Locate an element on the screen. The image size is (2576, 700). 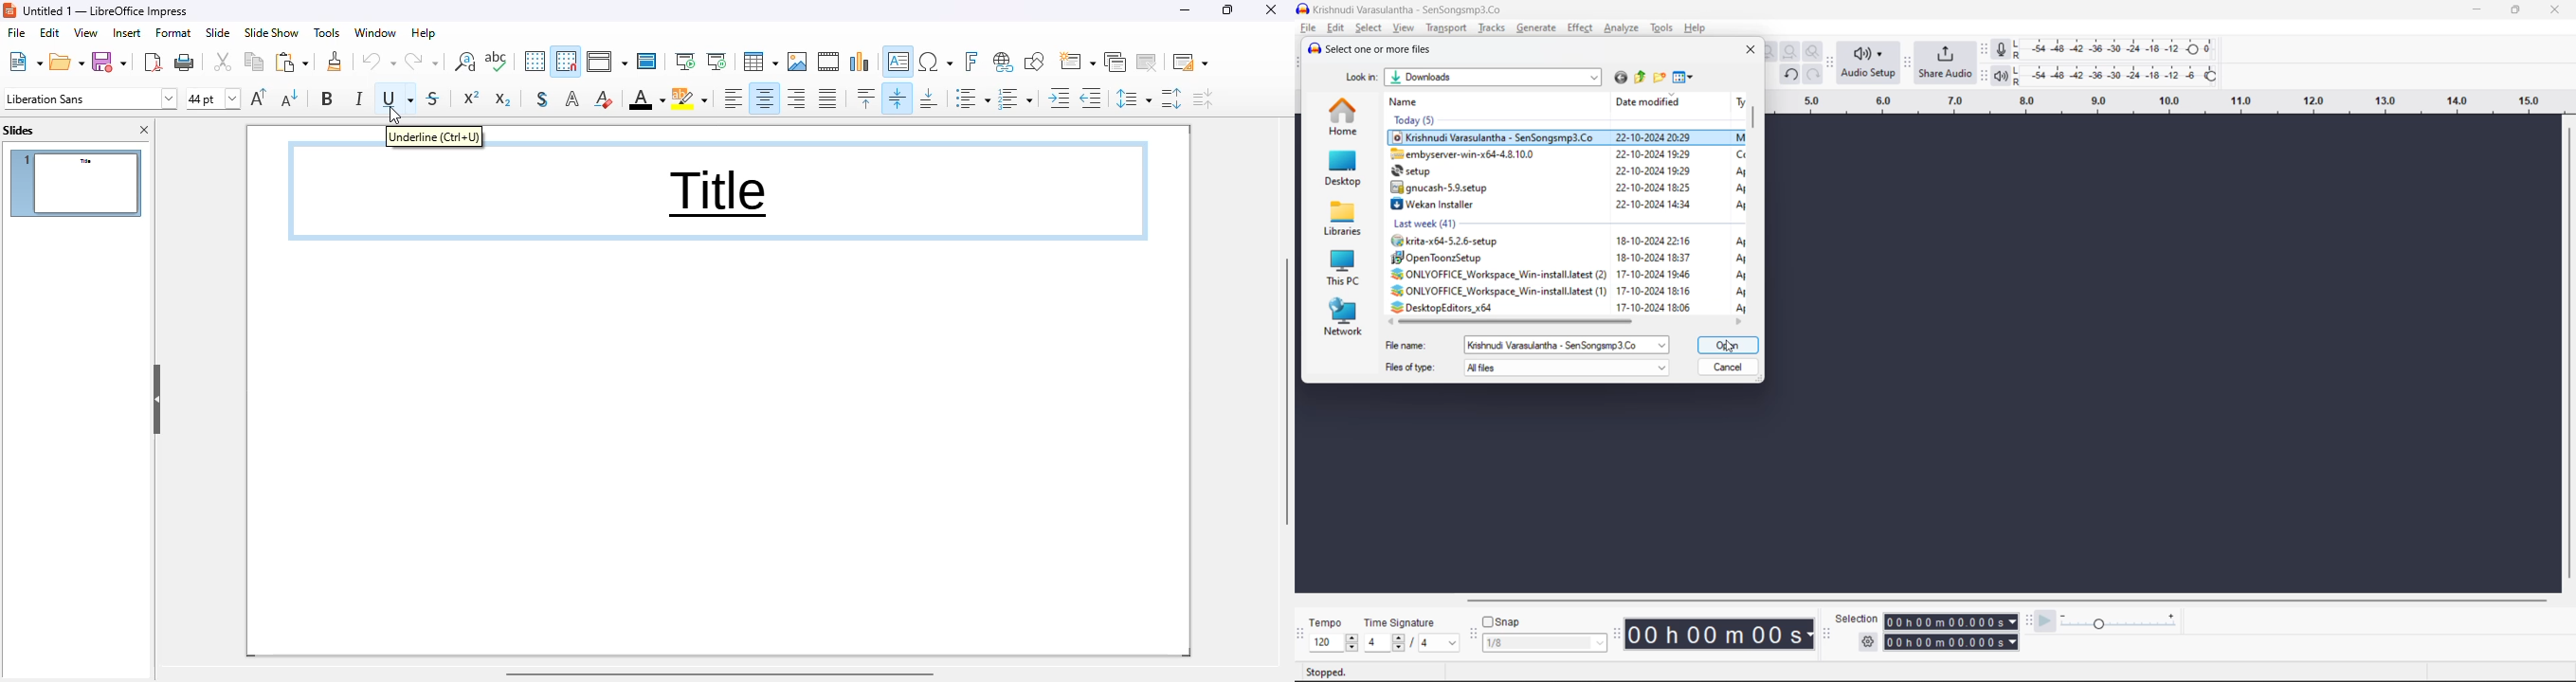
minimize is located at coordinates (1185, 10).